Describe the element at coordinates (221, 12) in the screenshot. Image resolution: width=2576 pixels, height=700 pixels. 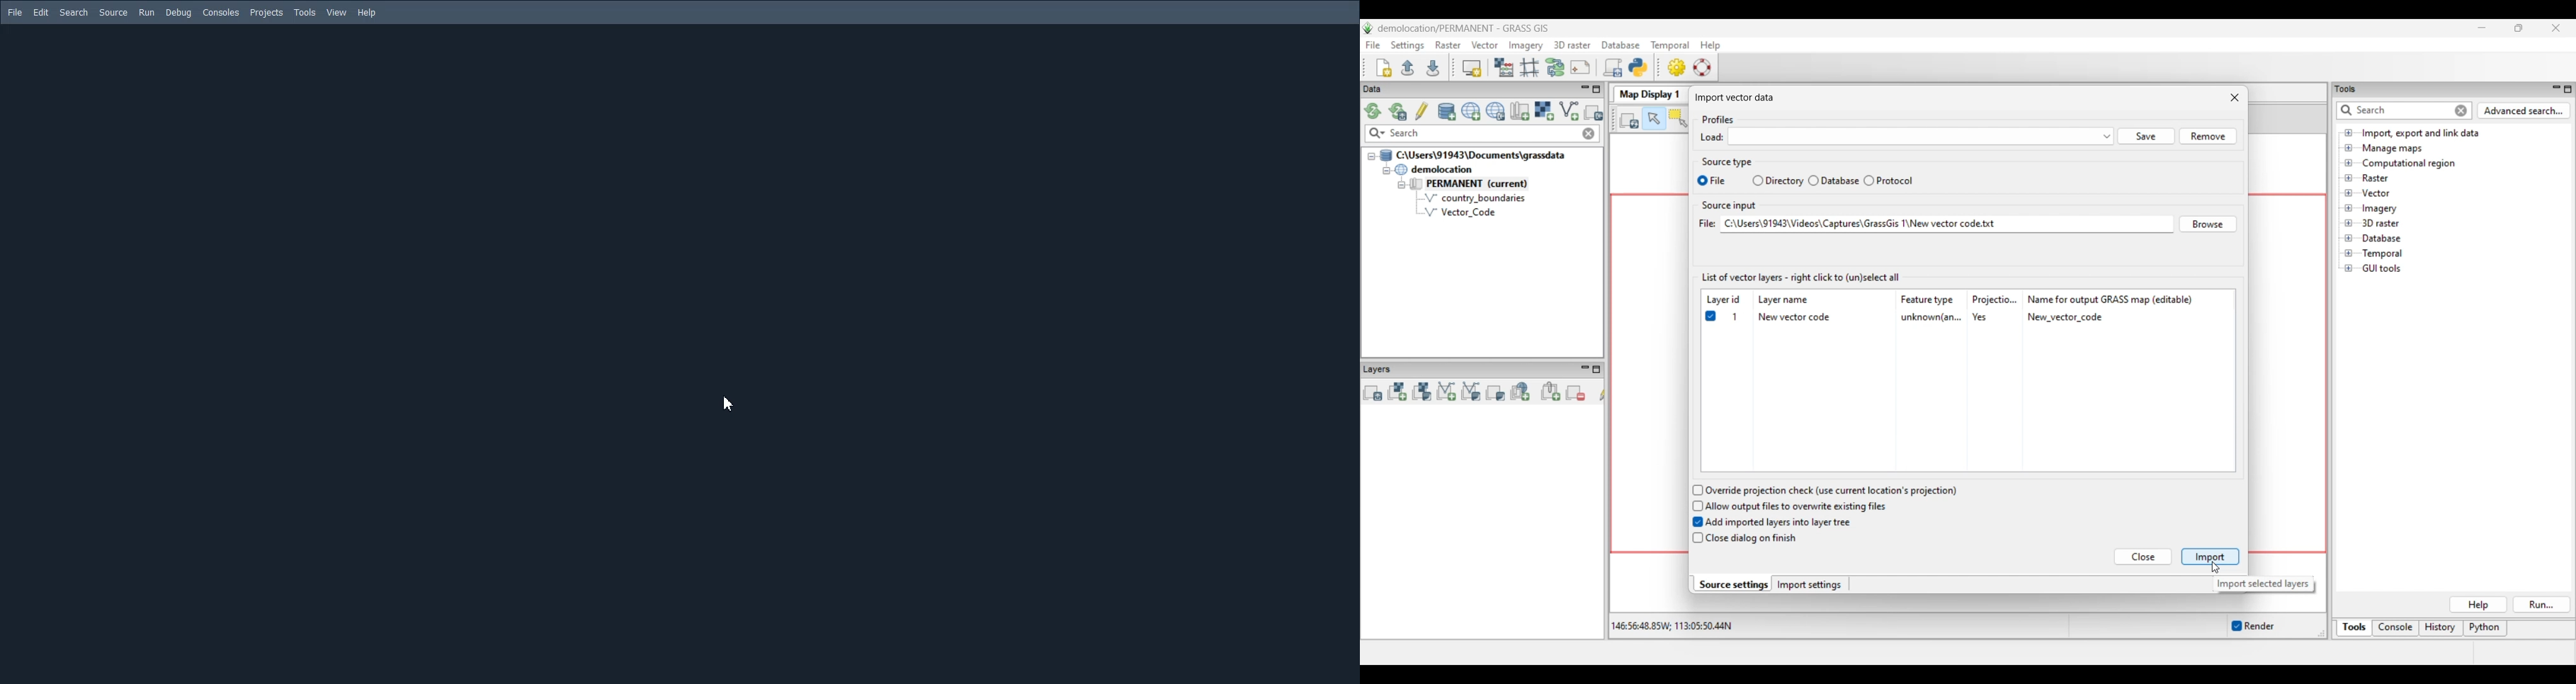
I see `Consoles` at that location.